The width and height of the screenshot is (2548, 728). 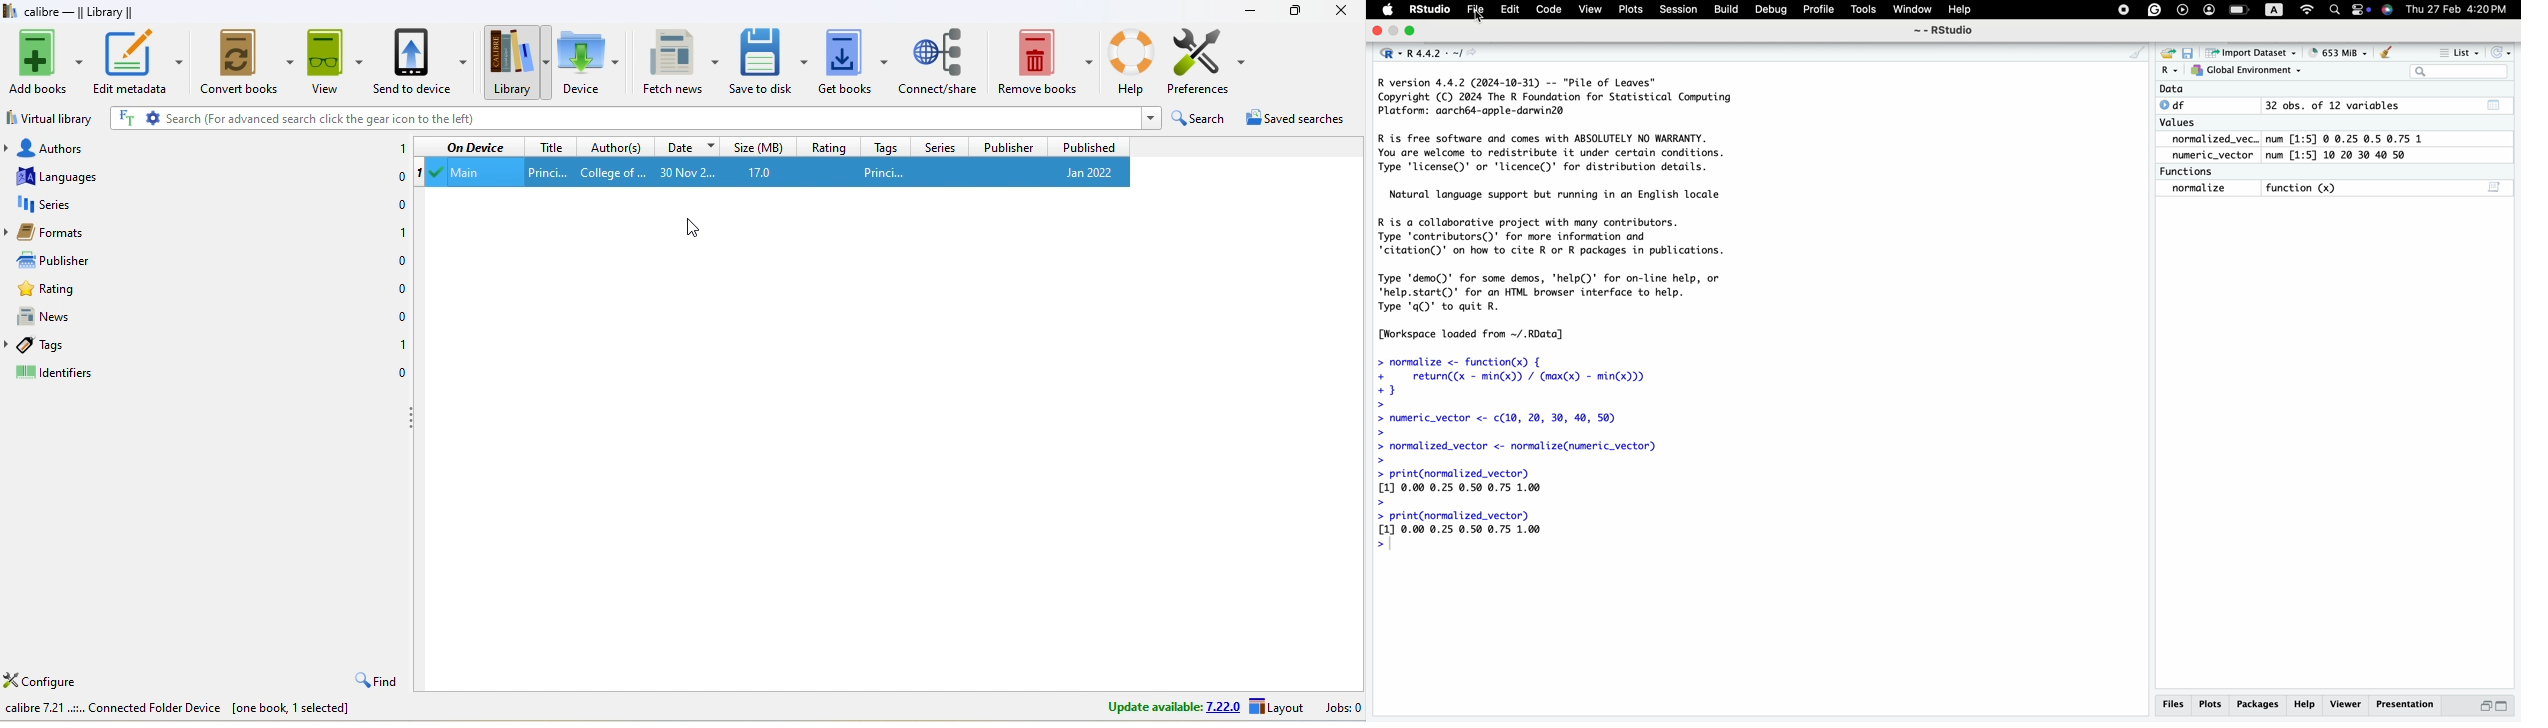 I want to click on Plots, so click(x=1632, y=9).